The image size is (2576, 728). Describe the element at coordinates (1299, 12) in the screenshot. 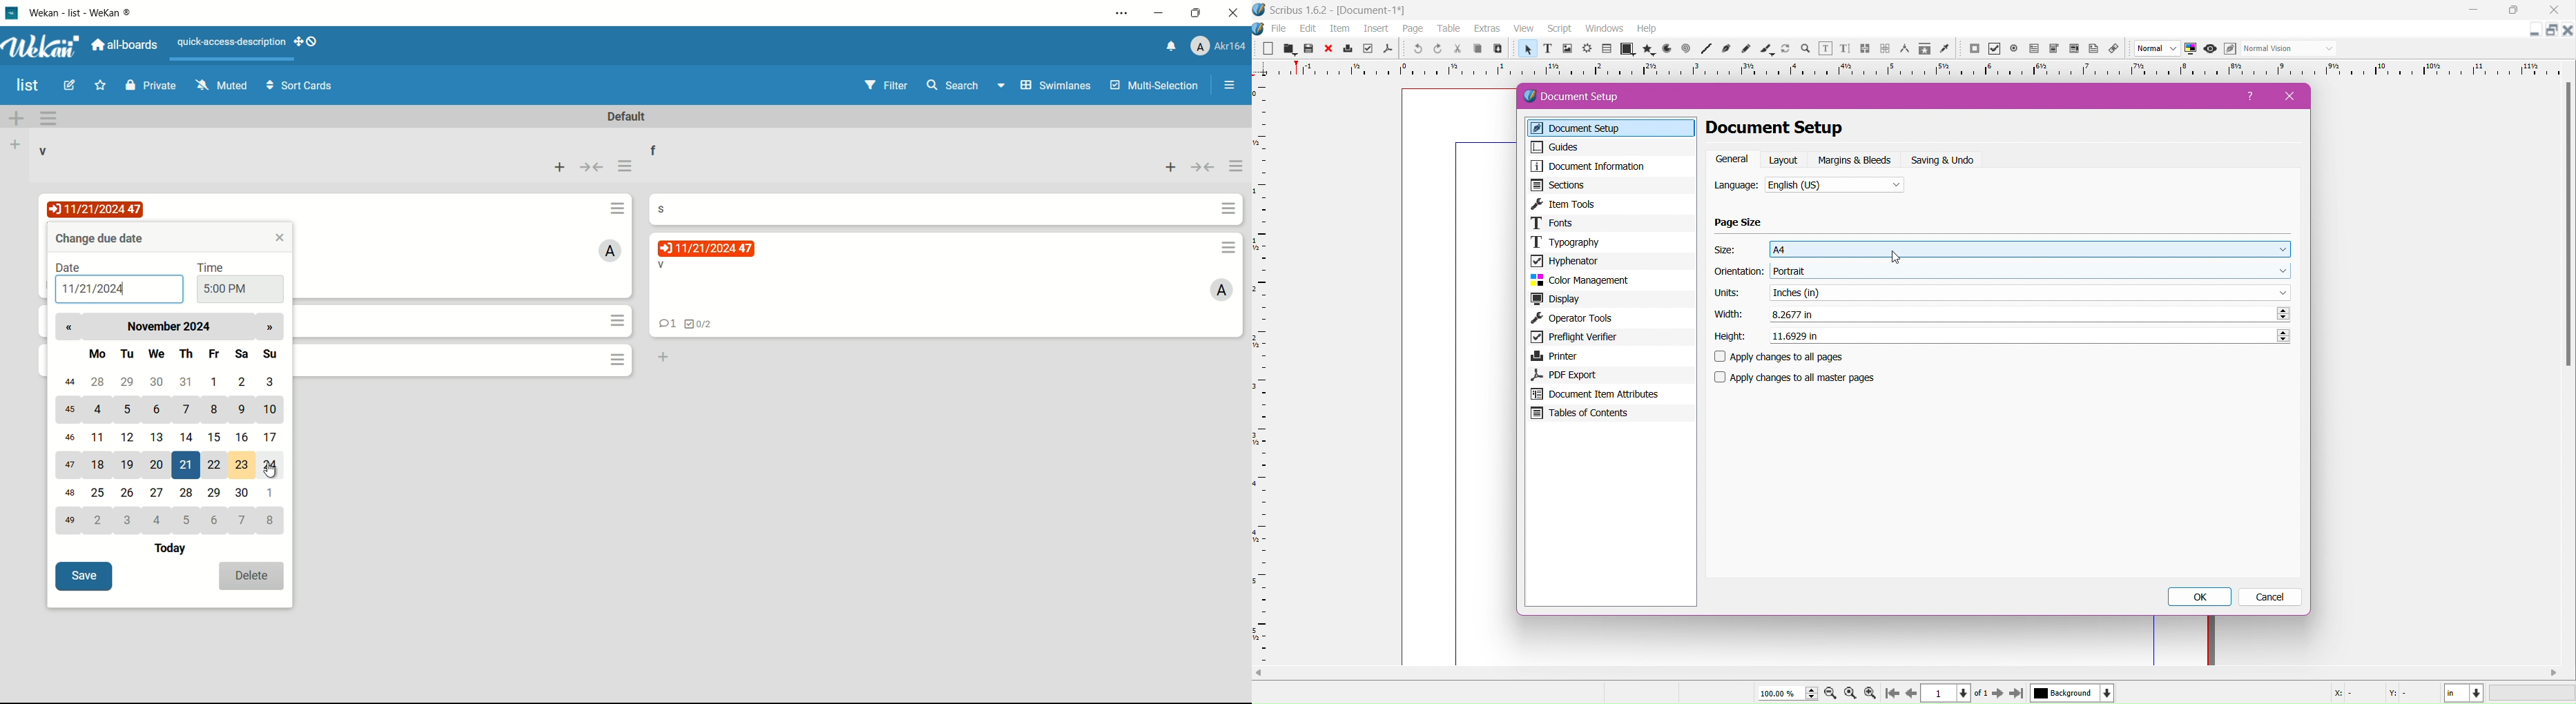

I see `app name` at that location.